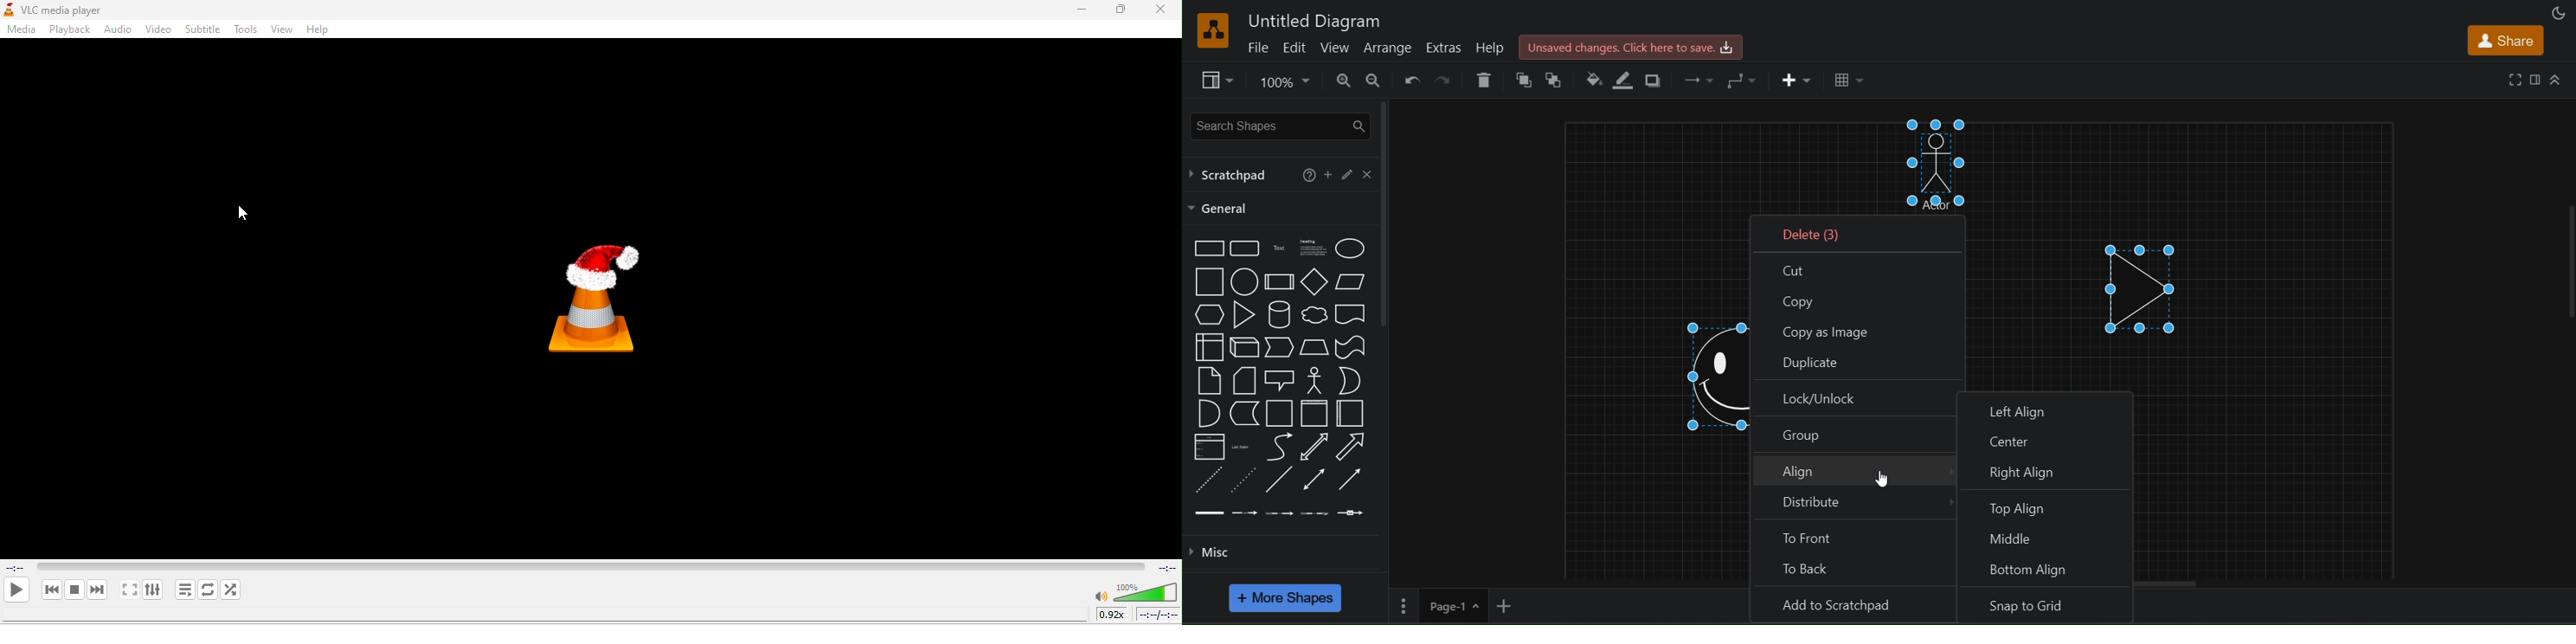  What do you see at coordinates (1335, 47) in the screenshot?
I see `view` at bounding box center [1335, 47].